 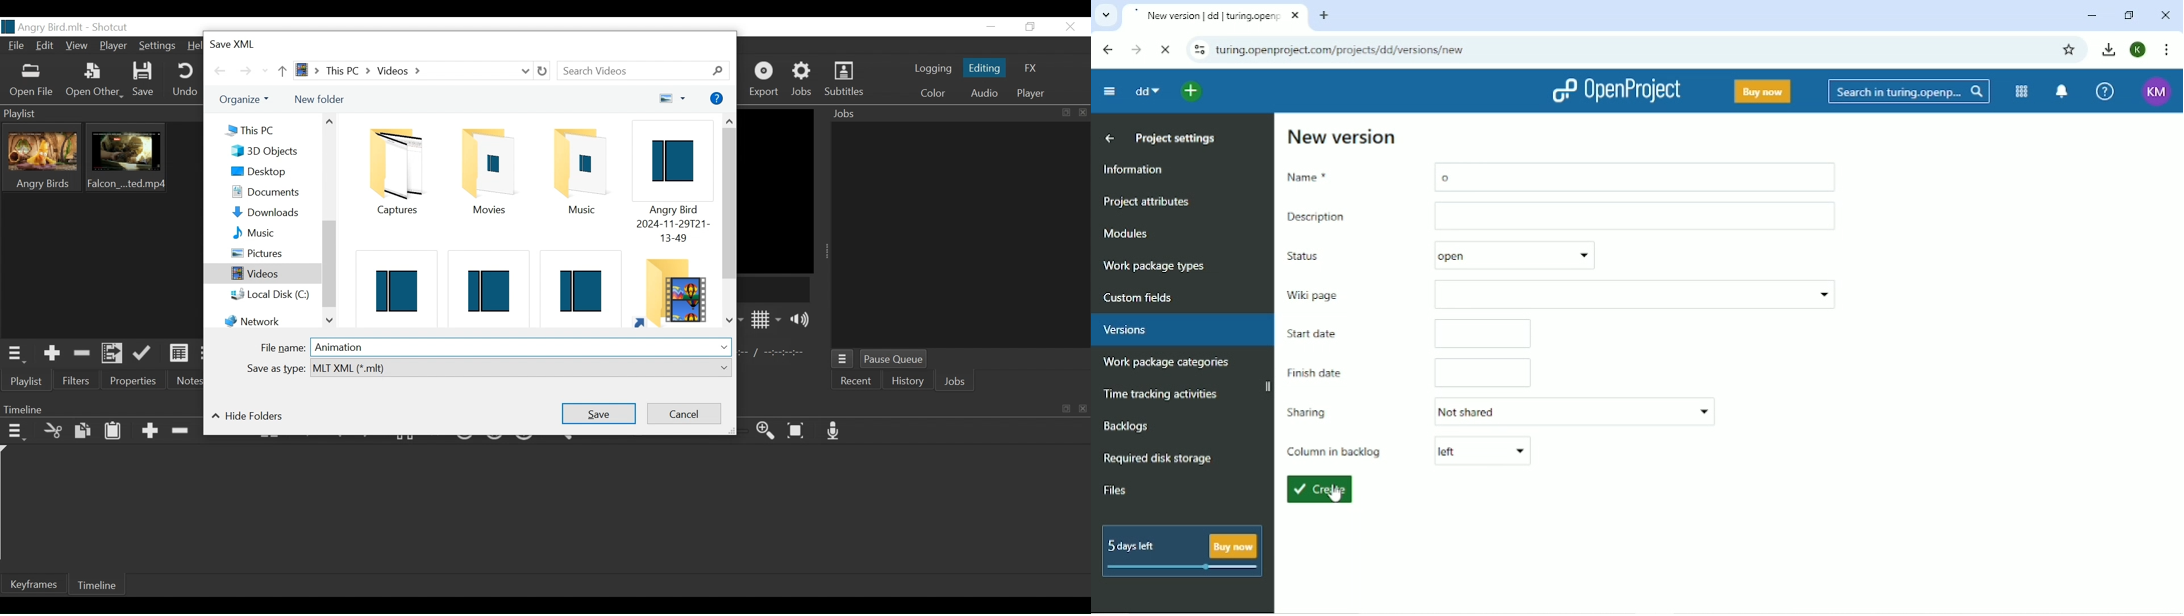 What do you see at coordinates (2130, 15) in the screenshot?
I see `Restore down` at bounding box center [2130, 15].